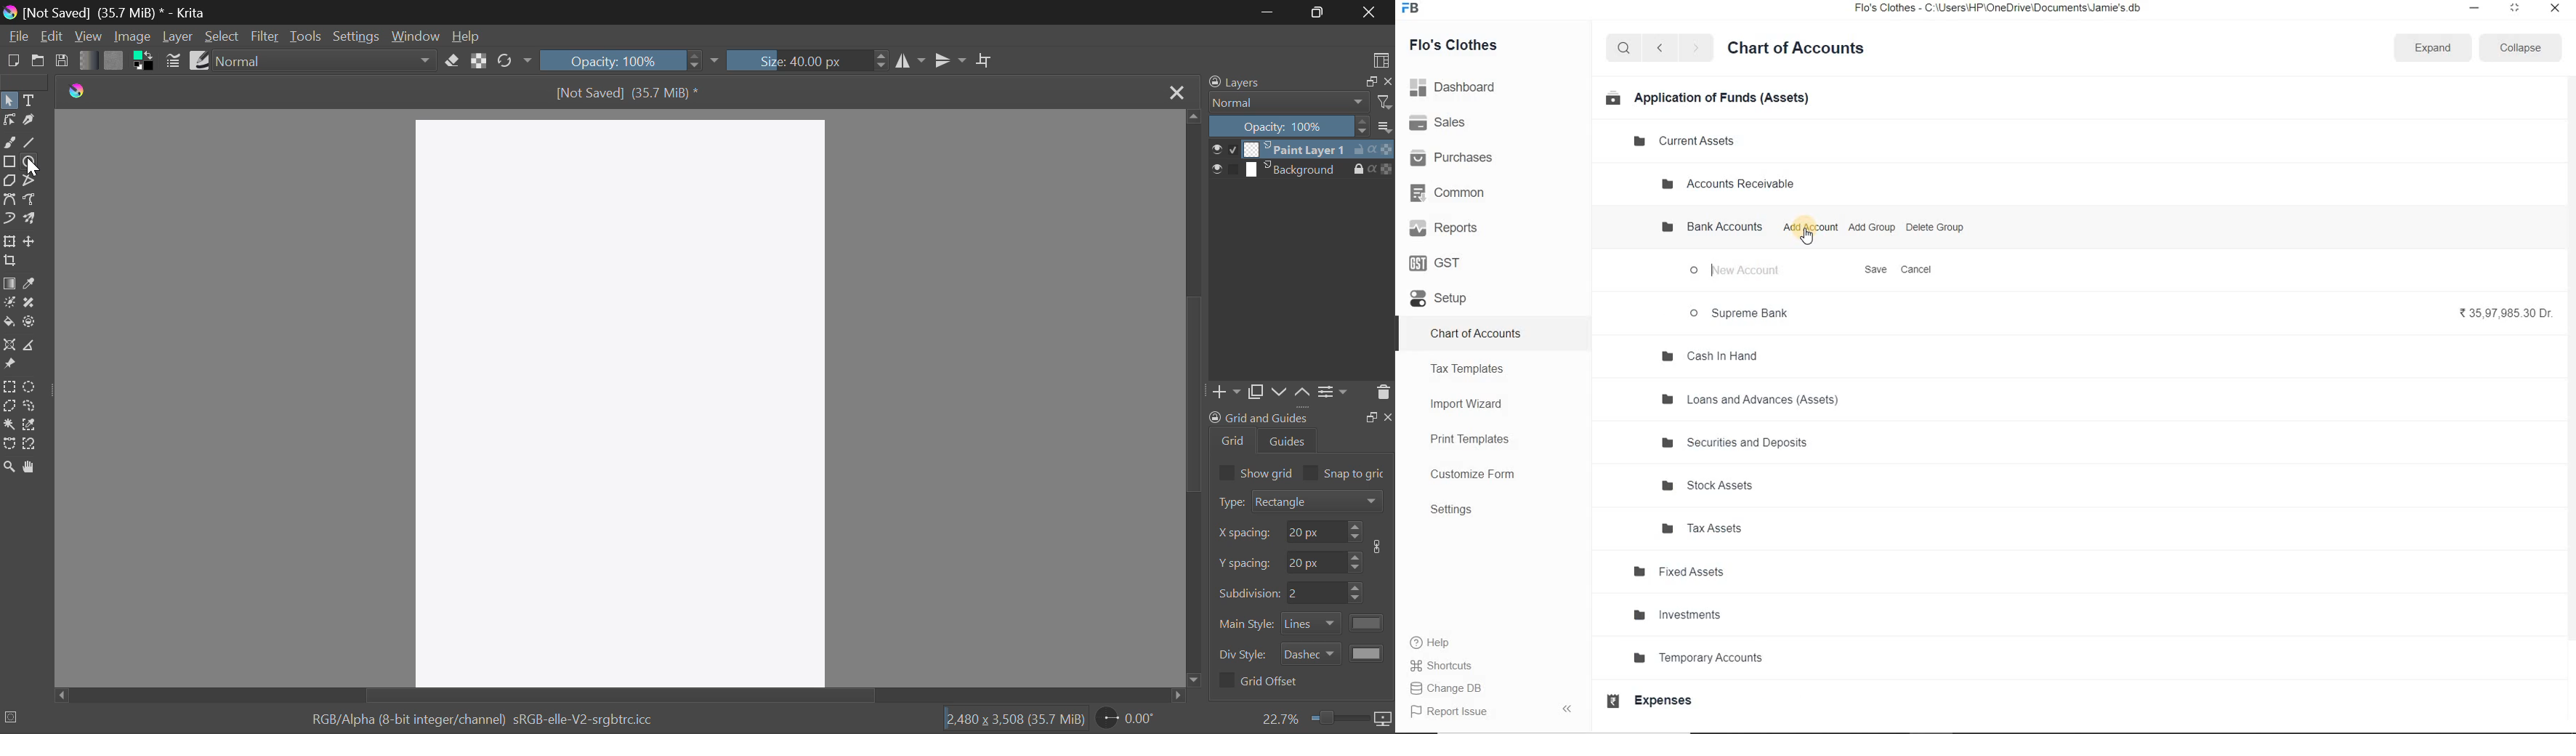  Describe the element at coordinates (1458, 86) in the screenshot. I see `Dashboard` at that location.